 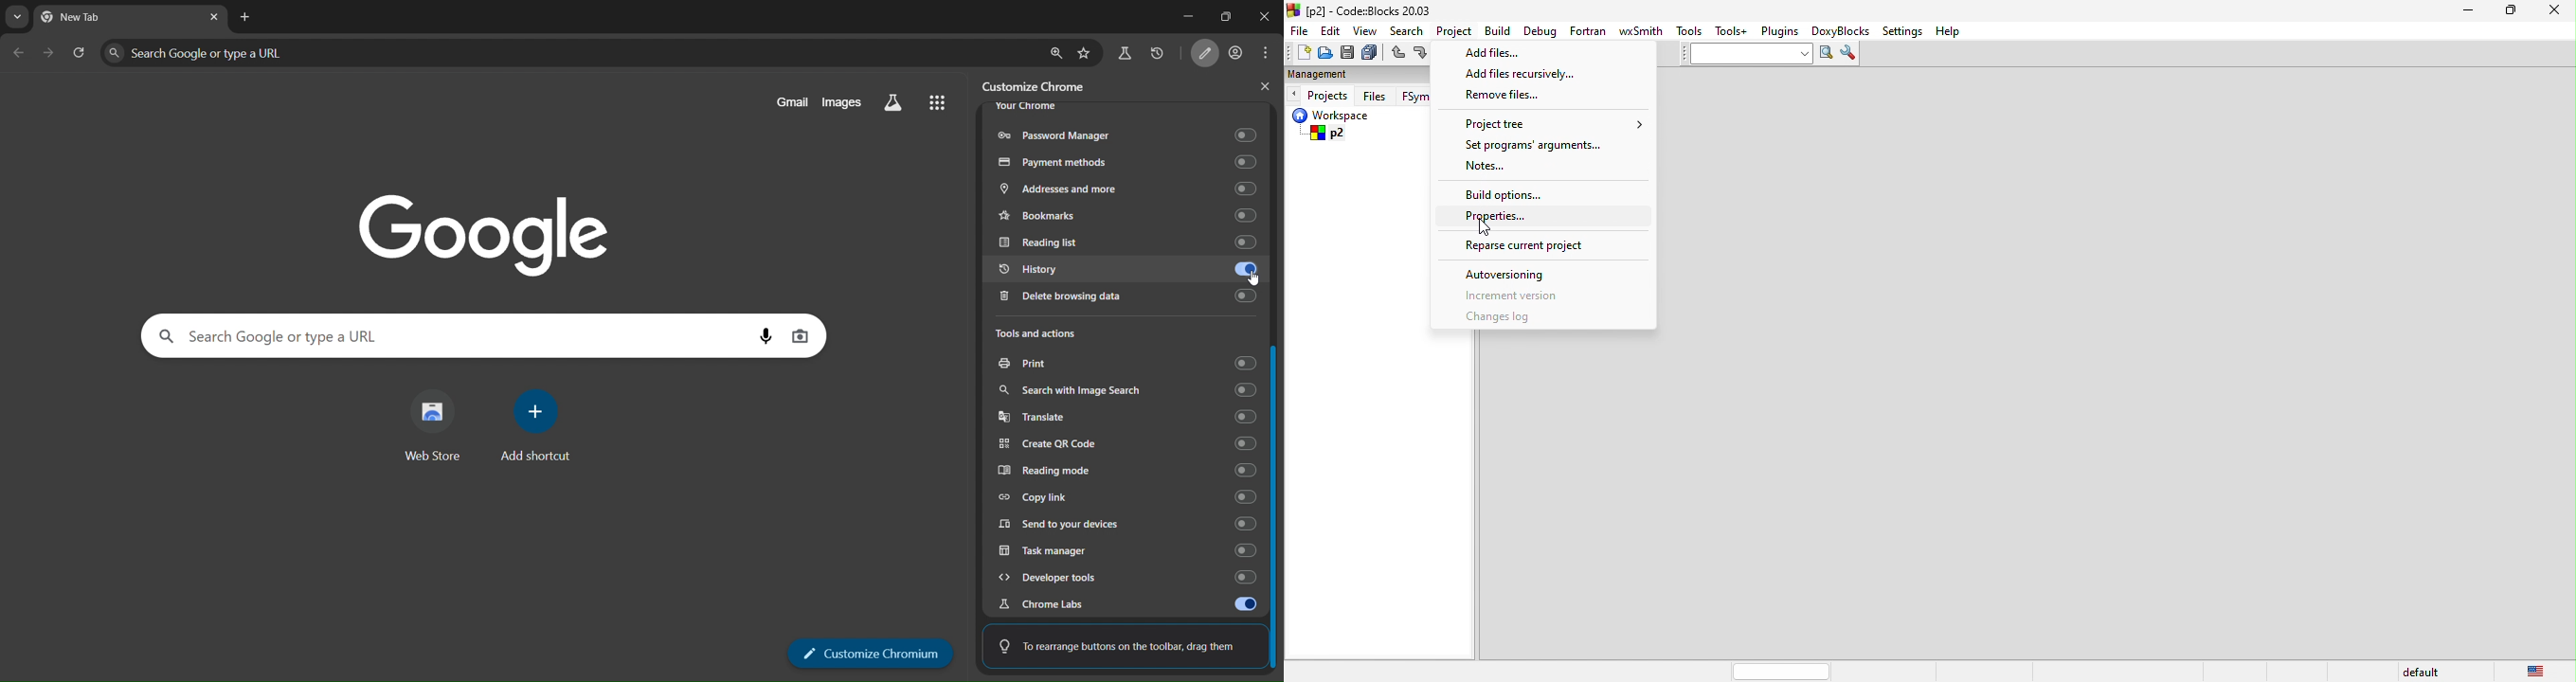 What do you see at coordinates (1360, 10) in the screenshot?
I see `[p2] - Code=Blocks 20.03` at bounding box center [1360, 10].